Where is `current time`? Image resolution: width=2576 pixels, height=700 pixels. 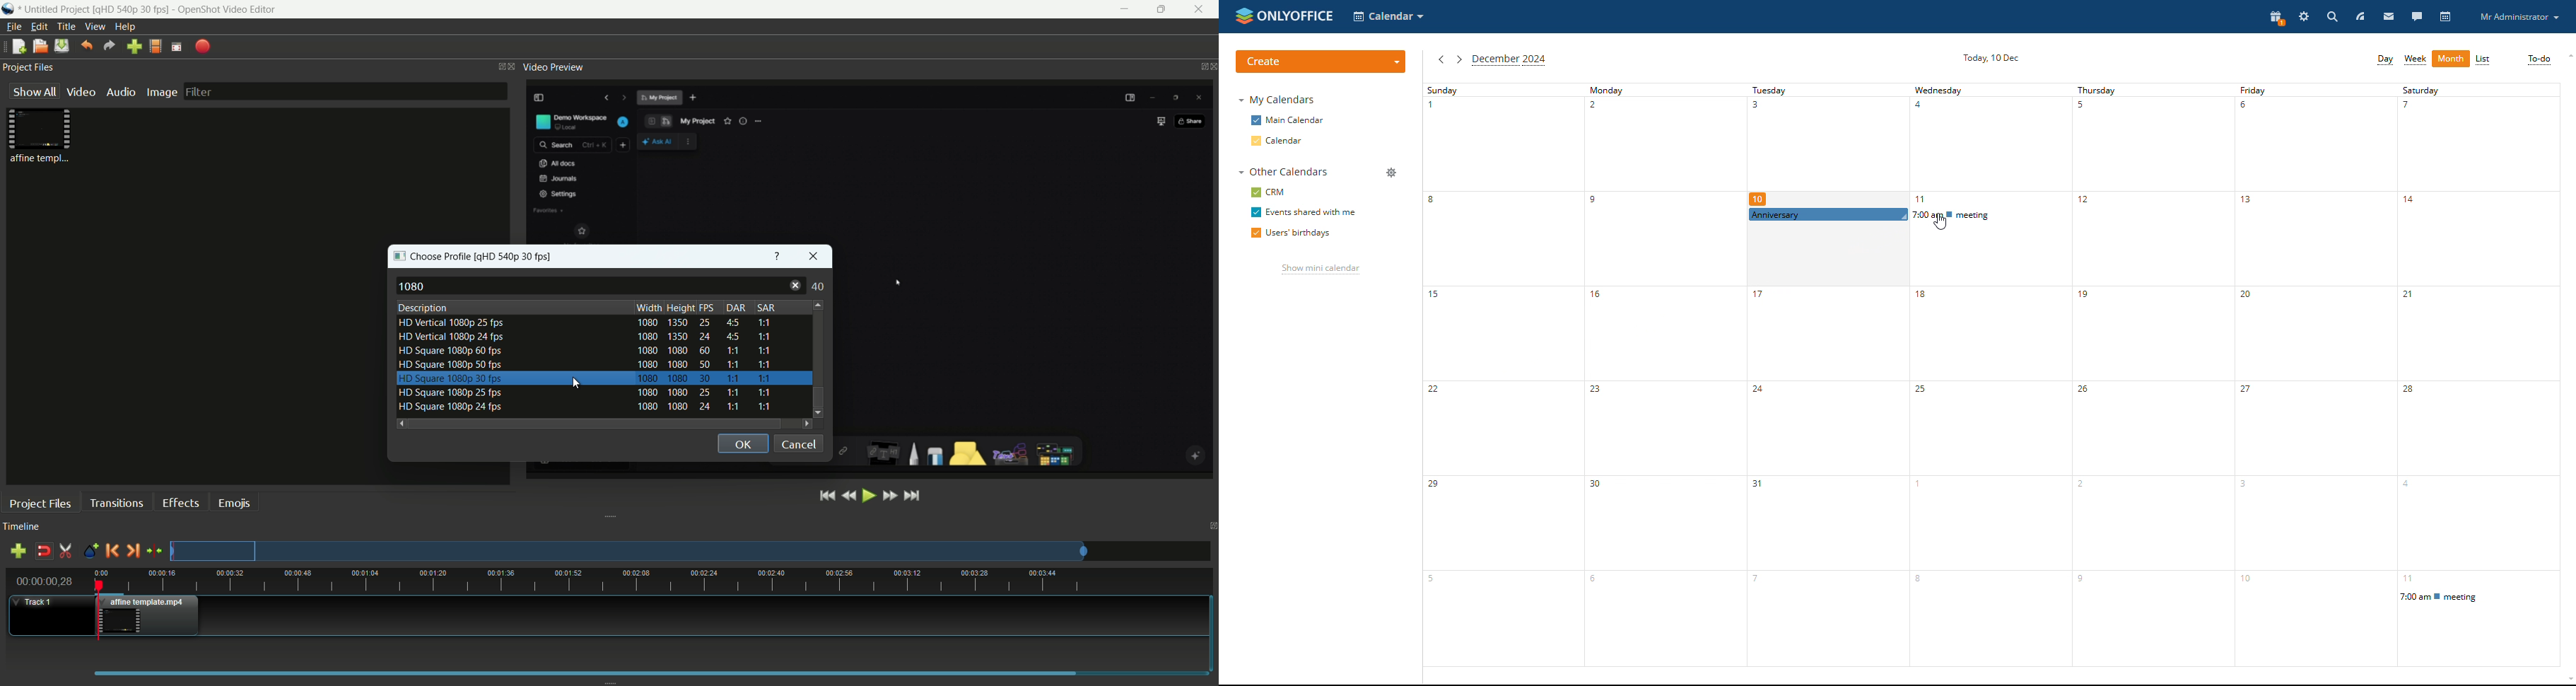
current time is located at coordinates (44, 581).